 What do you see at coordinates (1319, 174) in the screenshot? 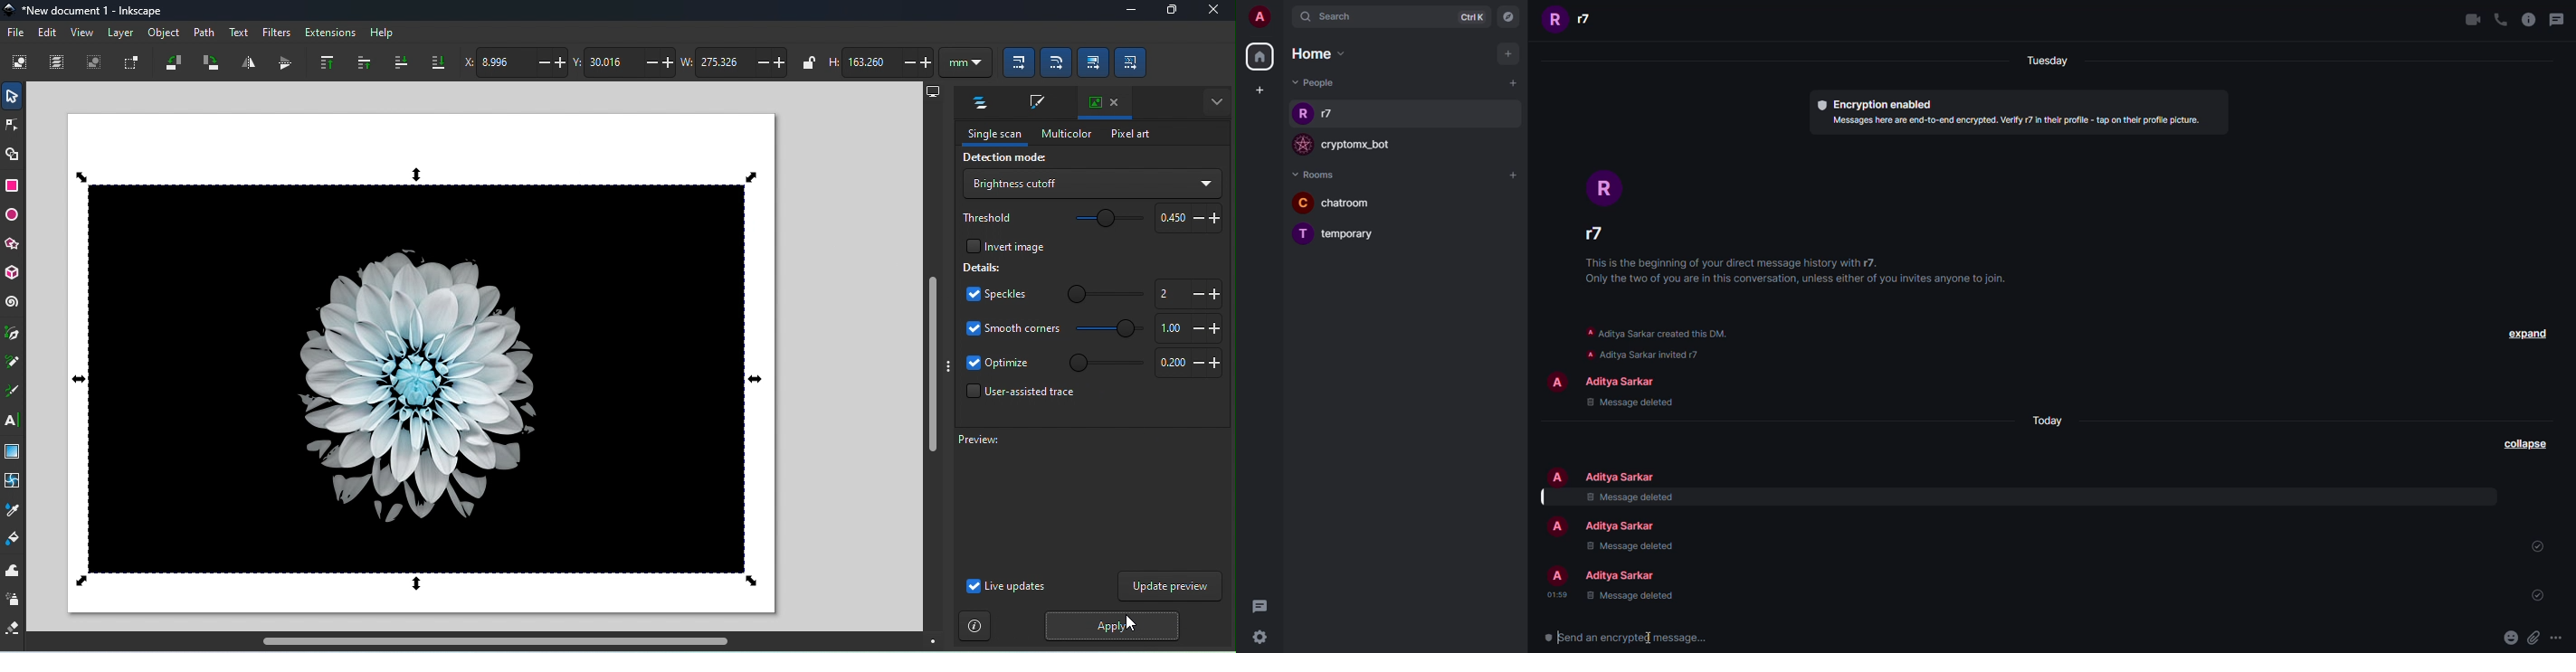
I see `rooms` at bounding box center [1319, 174].